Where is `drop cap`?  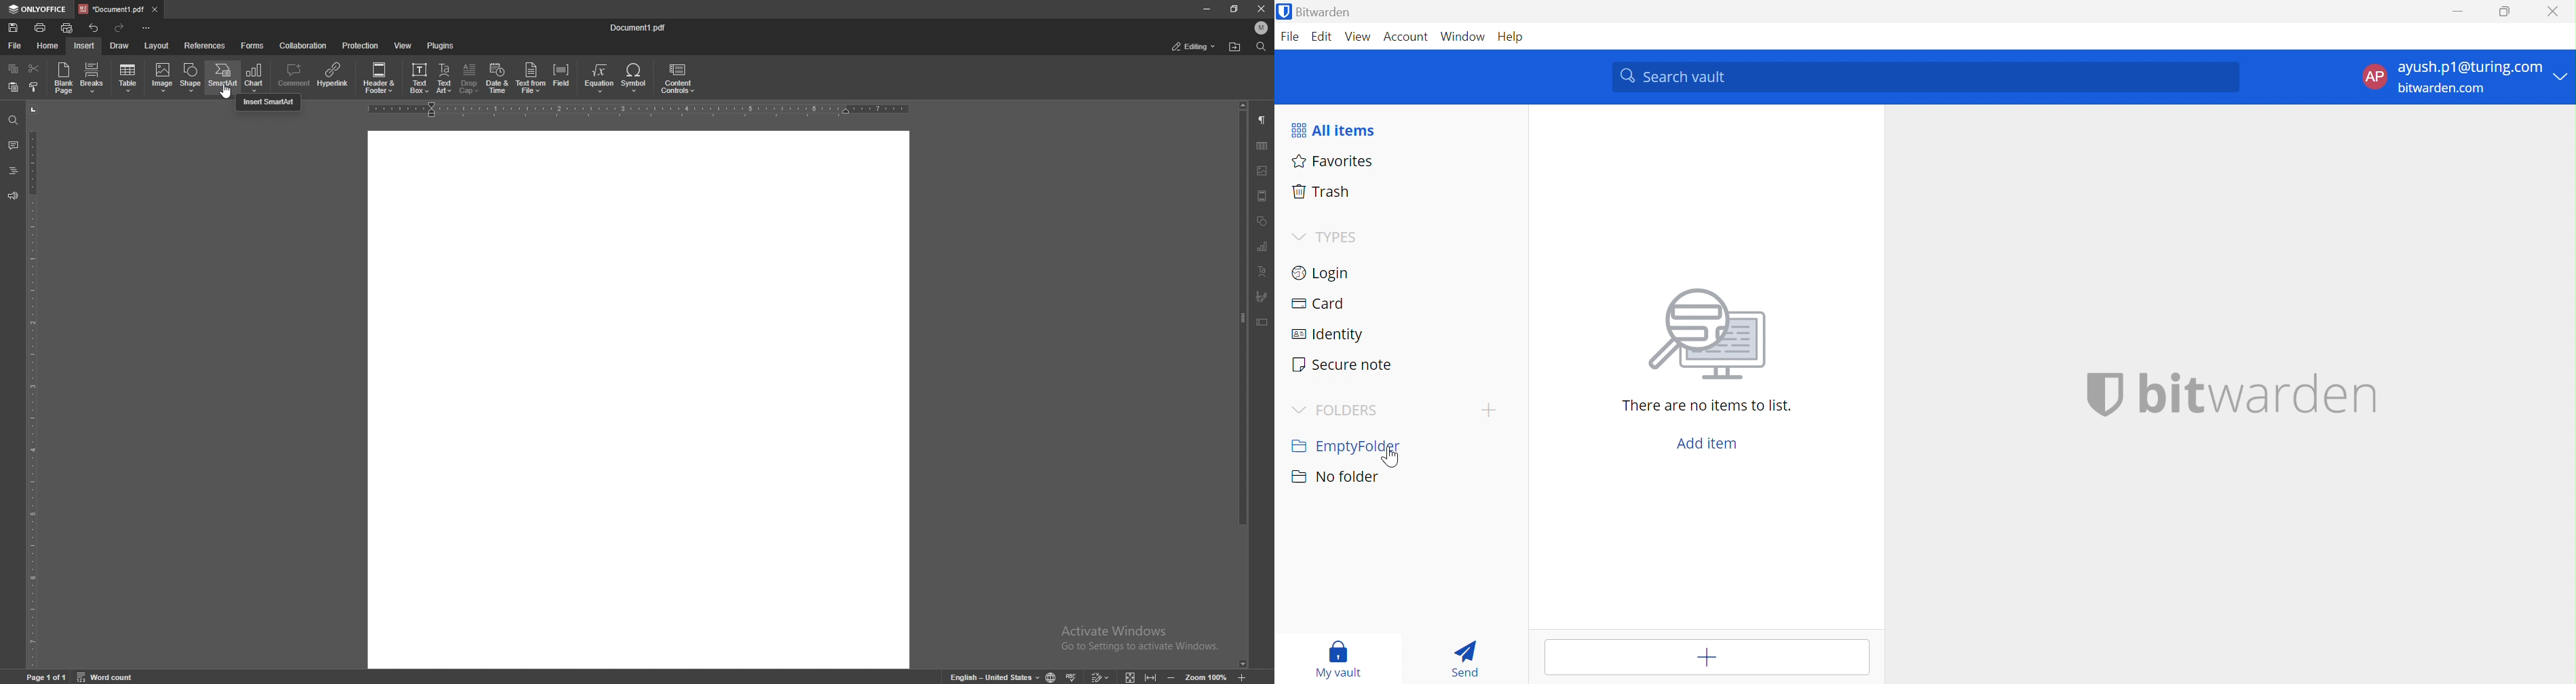
drop cap is located at coordinates (470, 78).